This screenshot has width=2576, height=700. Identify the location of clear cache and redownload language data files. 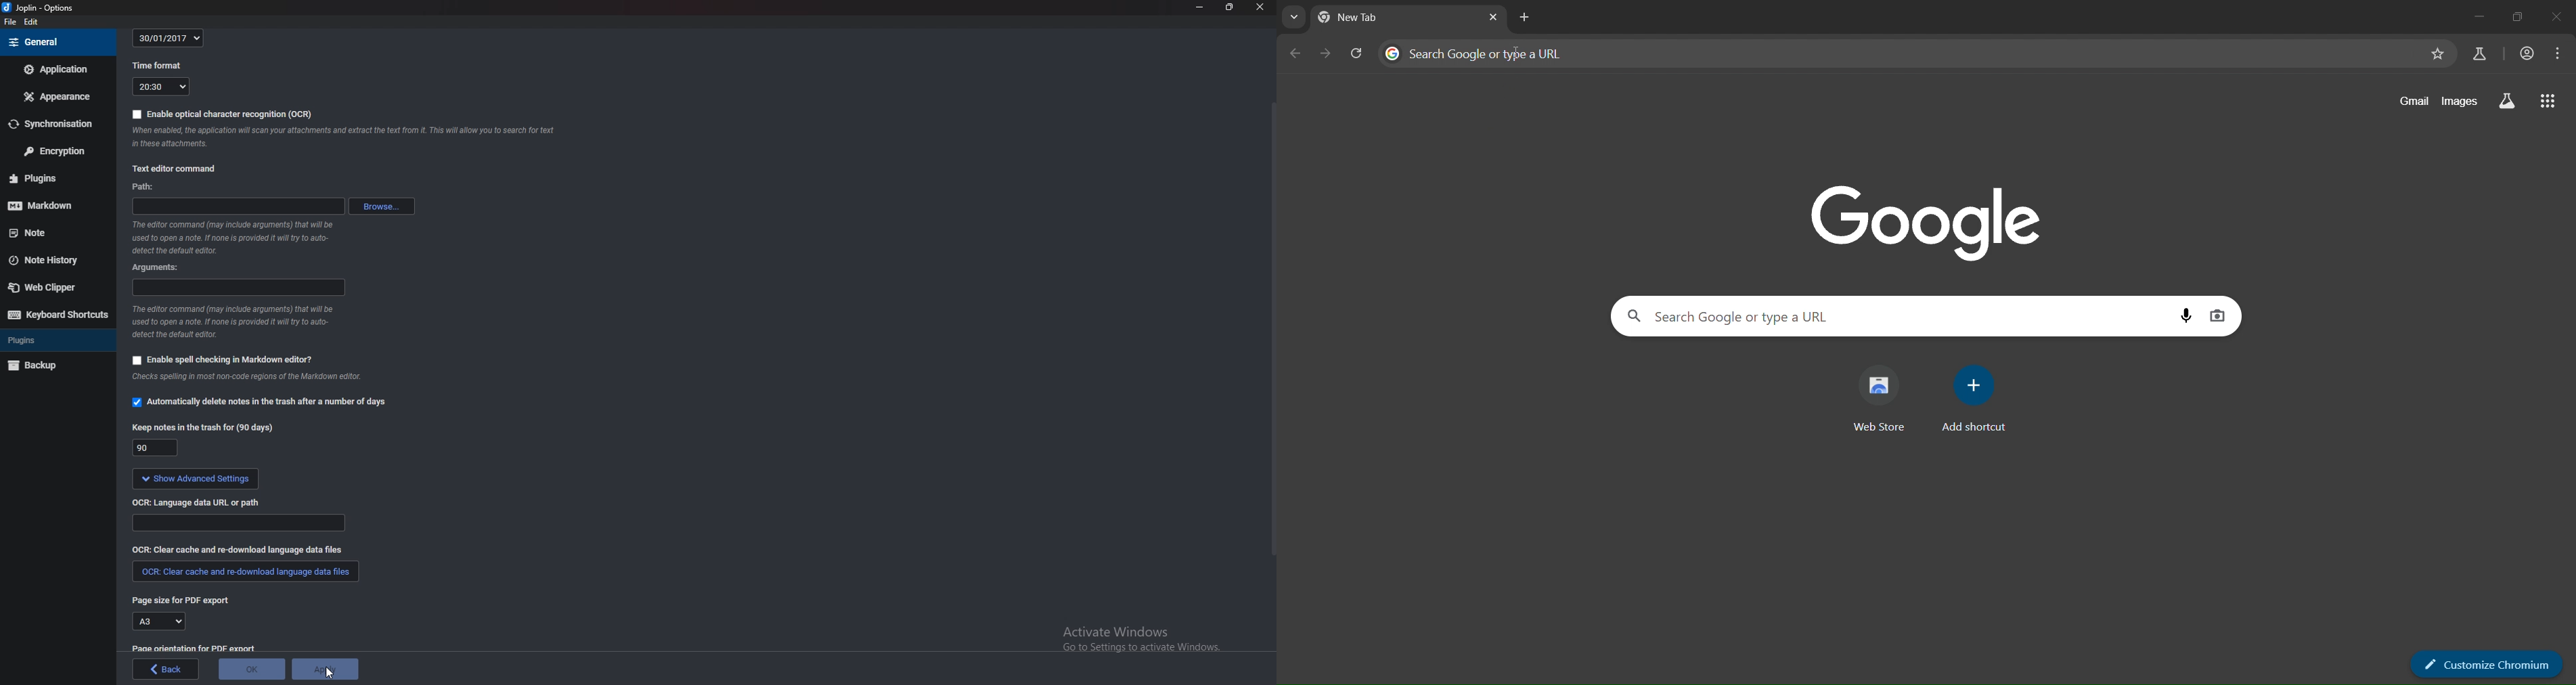
(243, 575).